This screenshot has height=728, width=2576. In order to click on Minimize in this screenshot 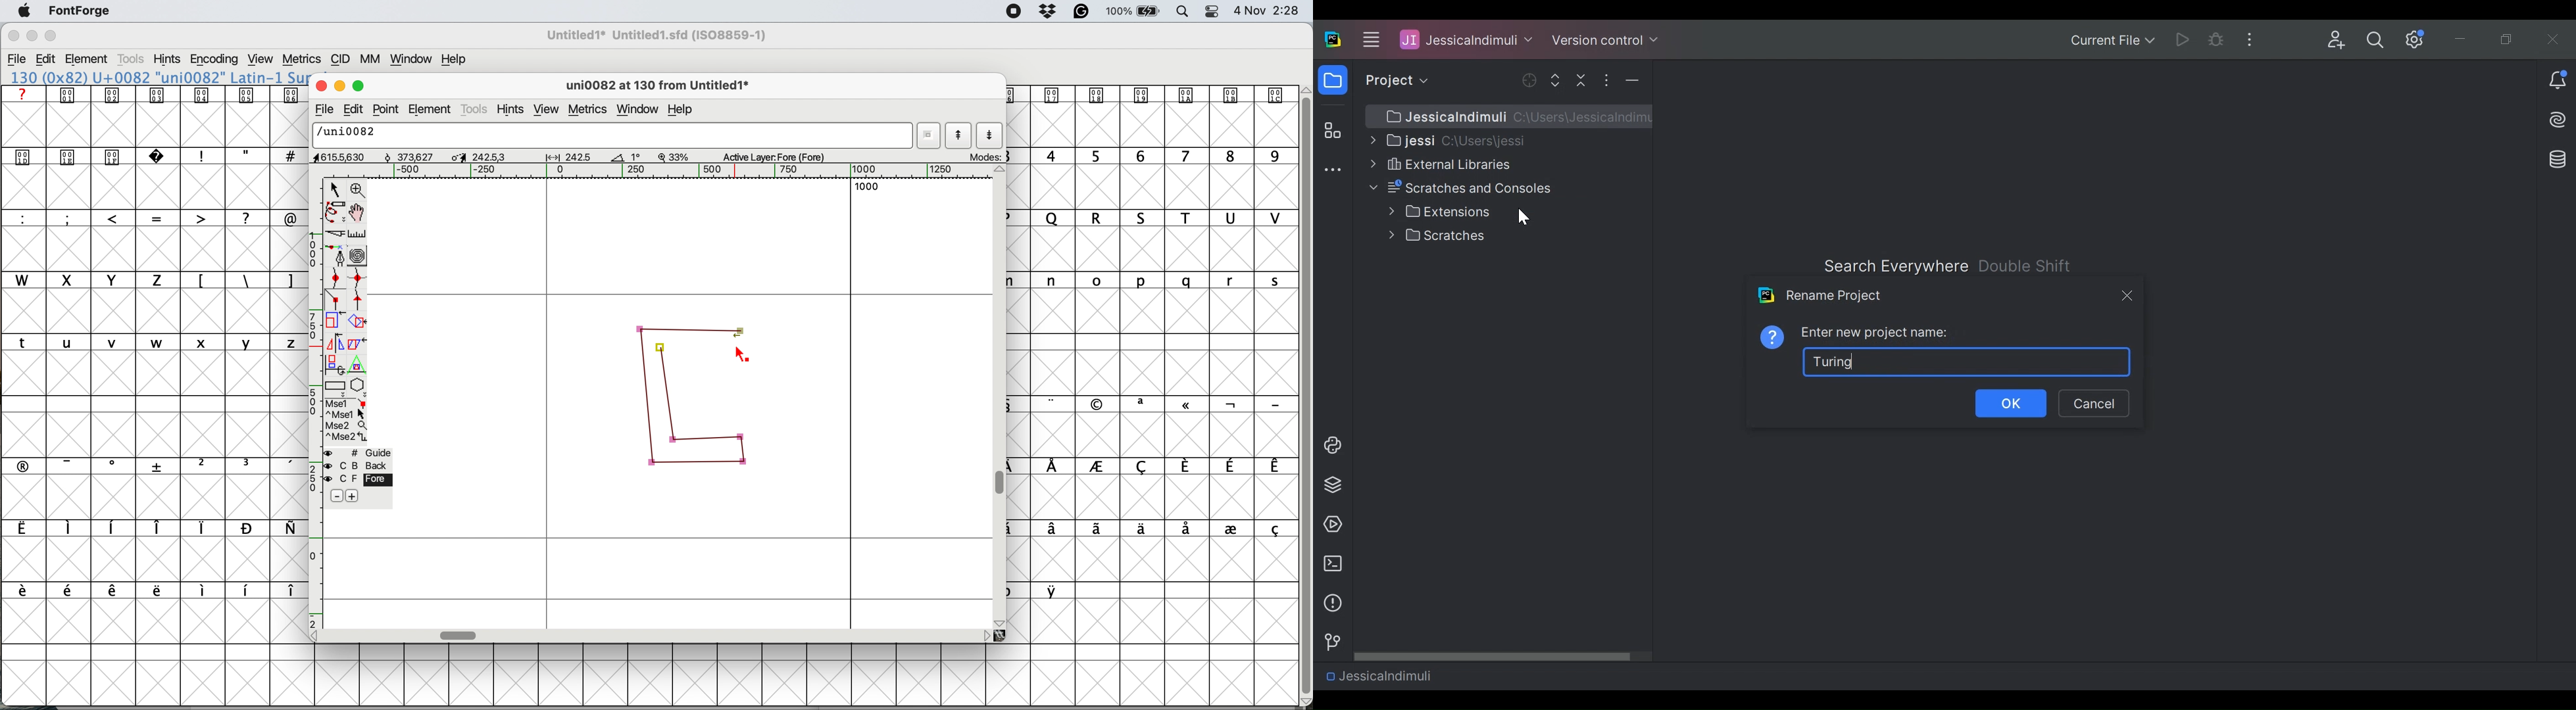, I will do `click(2463, 41)`.